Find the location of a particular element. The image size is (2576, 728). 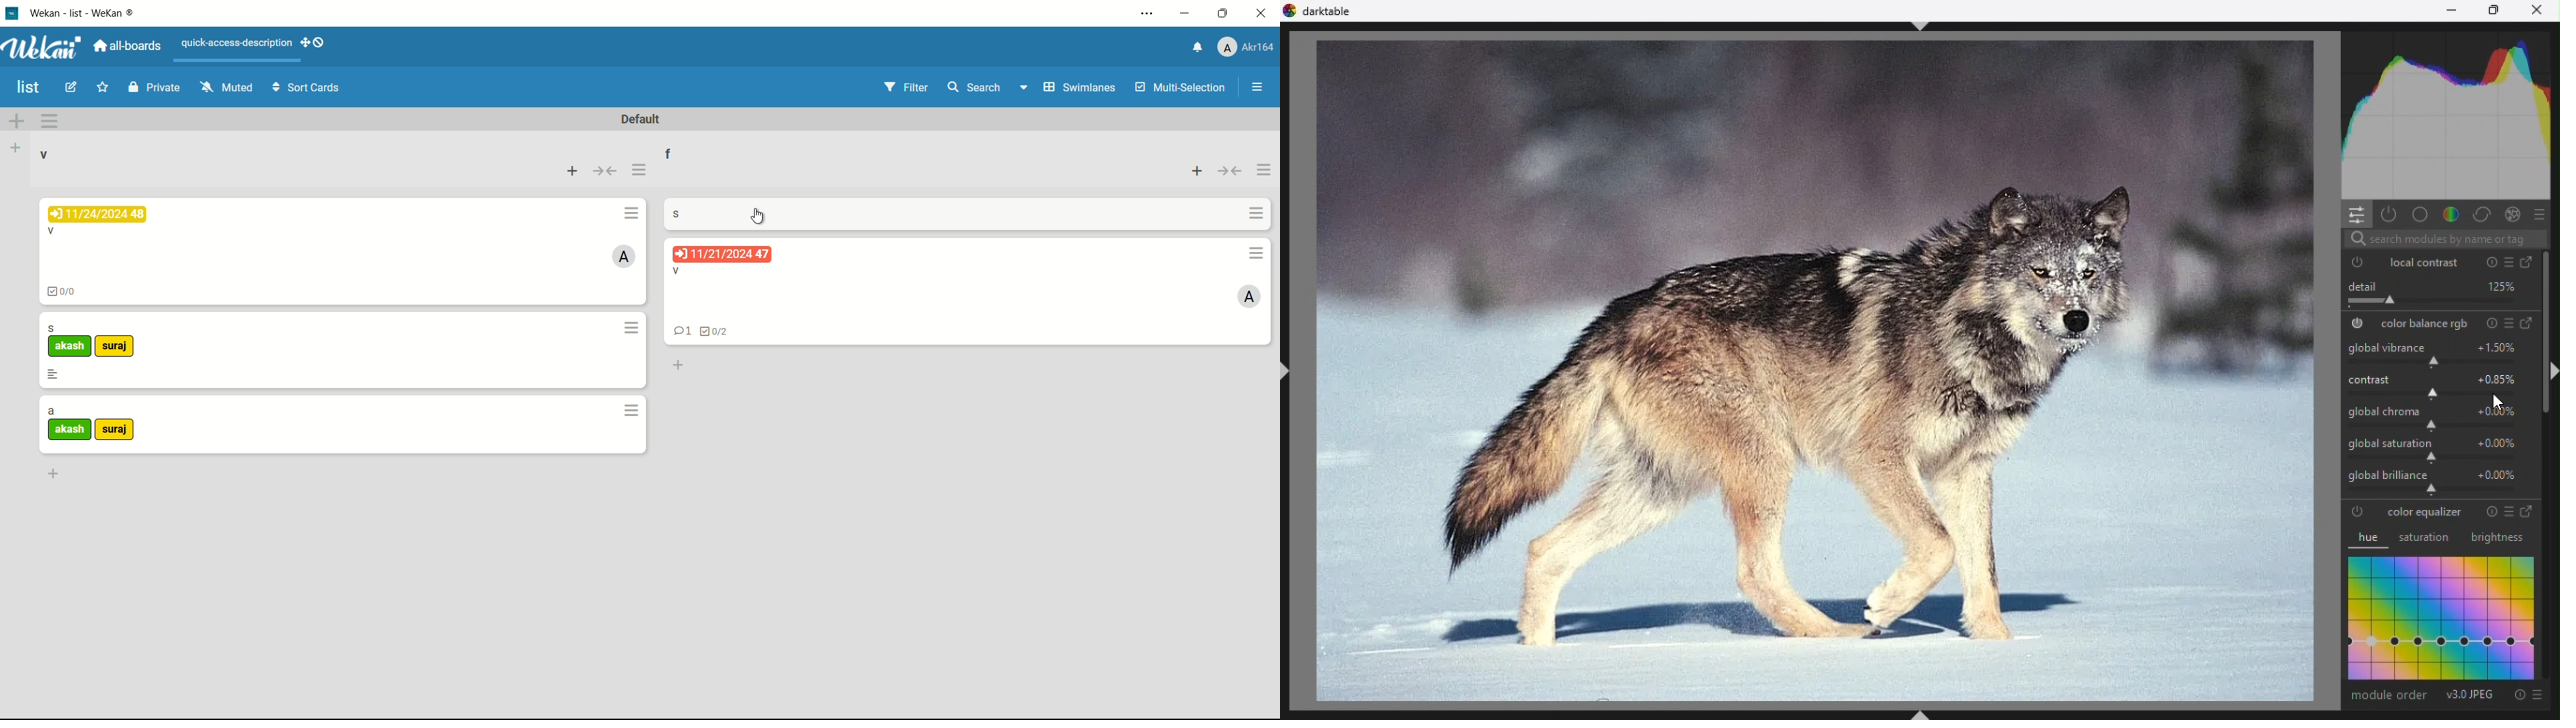

show only active modules is located at coordinates (2388, 213).